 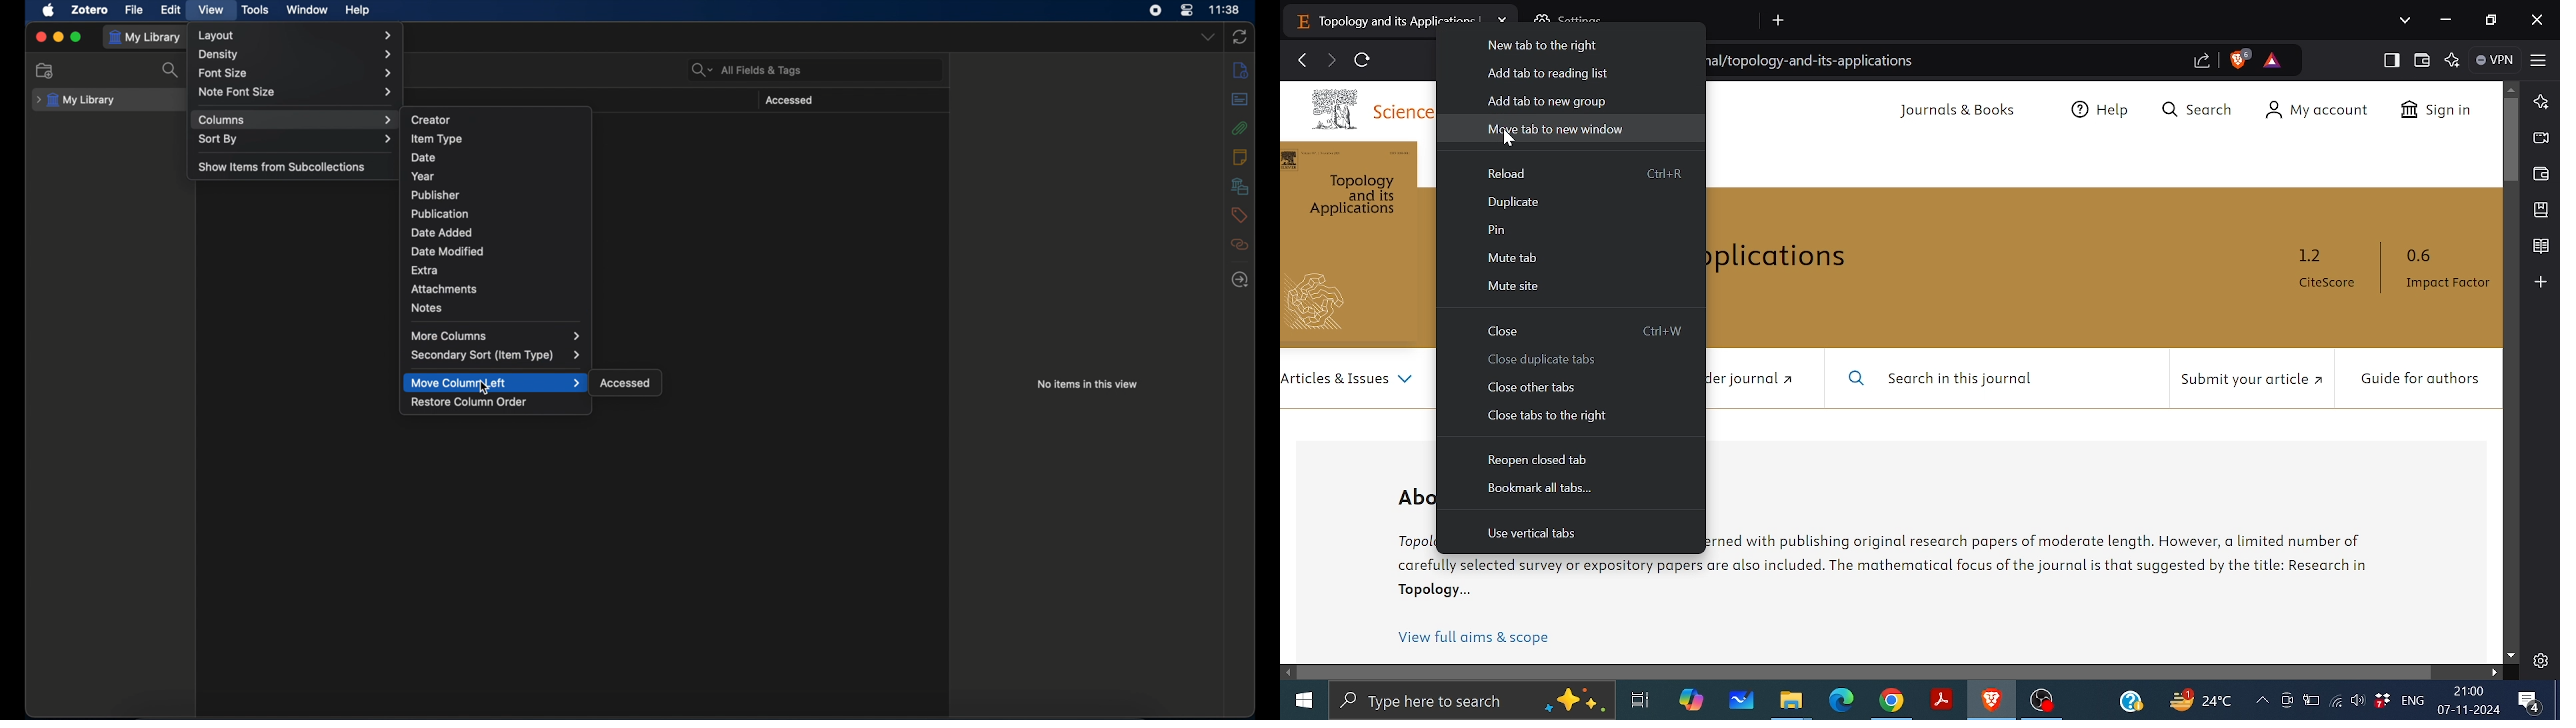 I want to click on Vertical scrollbar, so click(x=2509, y=140).